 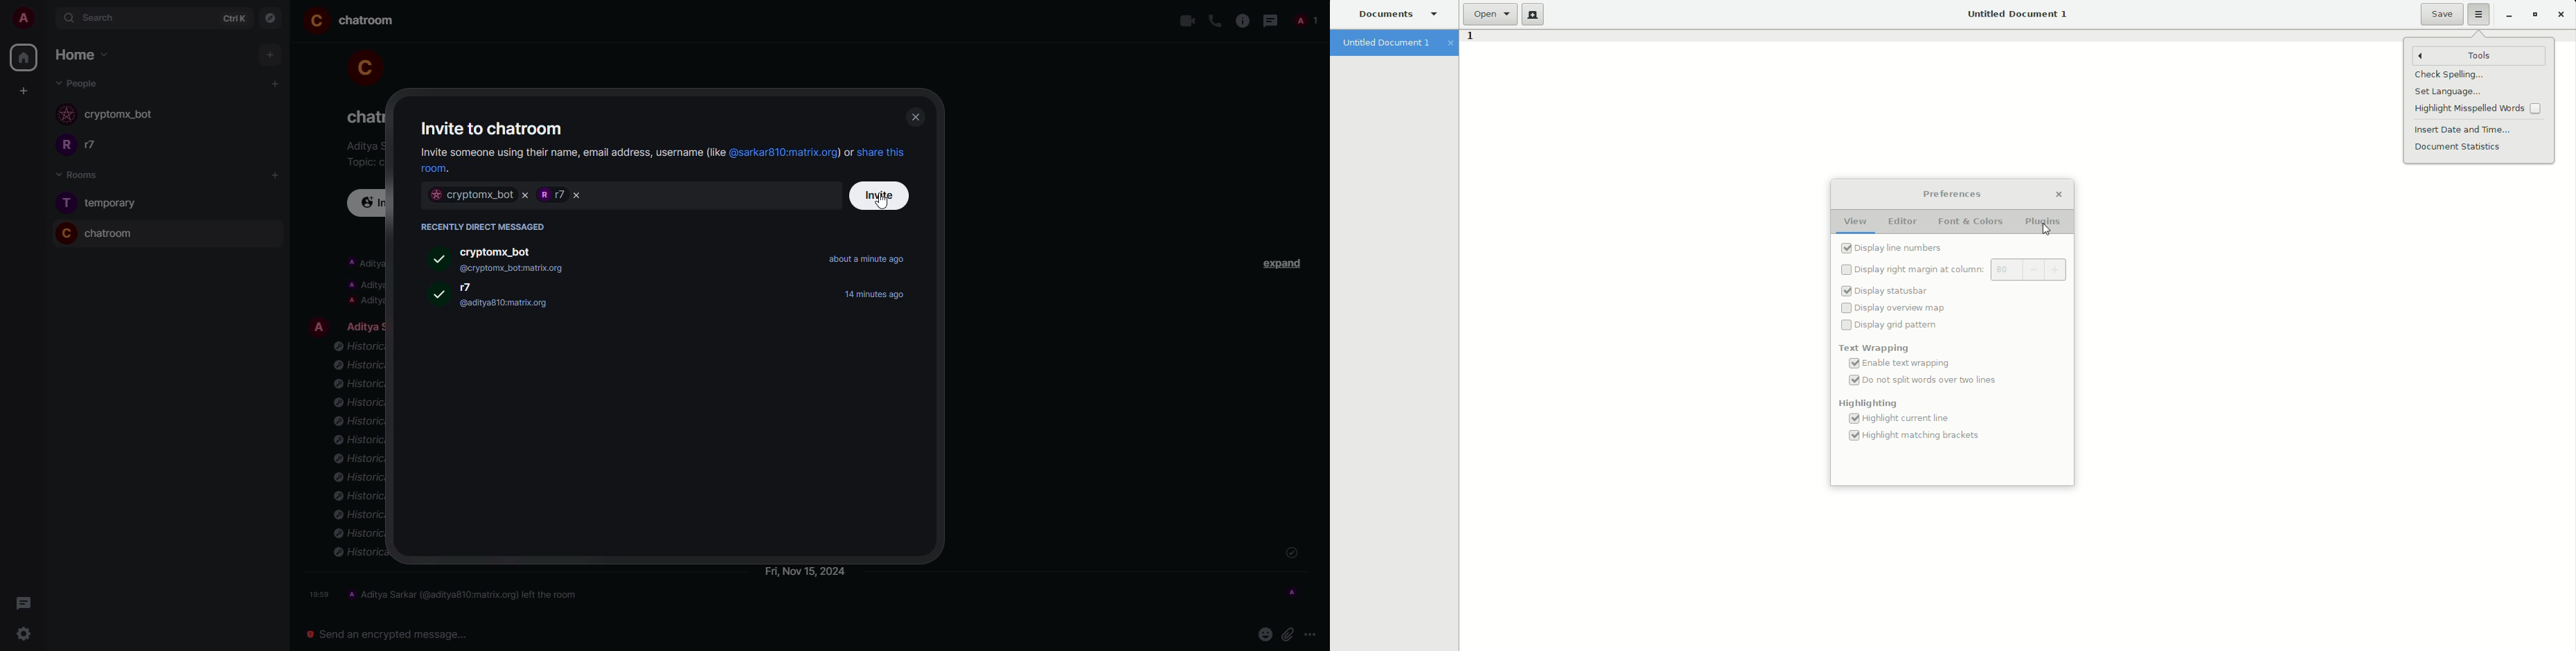 What do you see at coordinates (73, 175) in the screenshot?
I see `rooms` at bounding box center [73, 175].